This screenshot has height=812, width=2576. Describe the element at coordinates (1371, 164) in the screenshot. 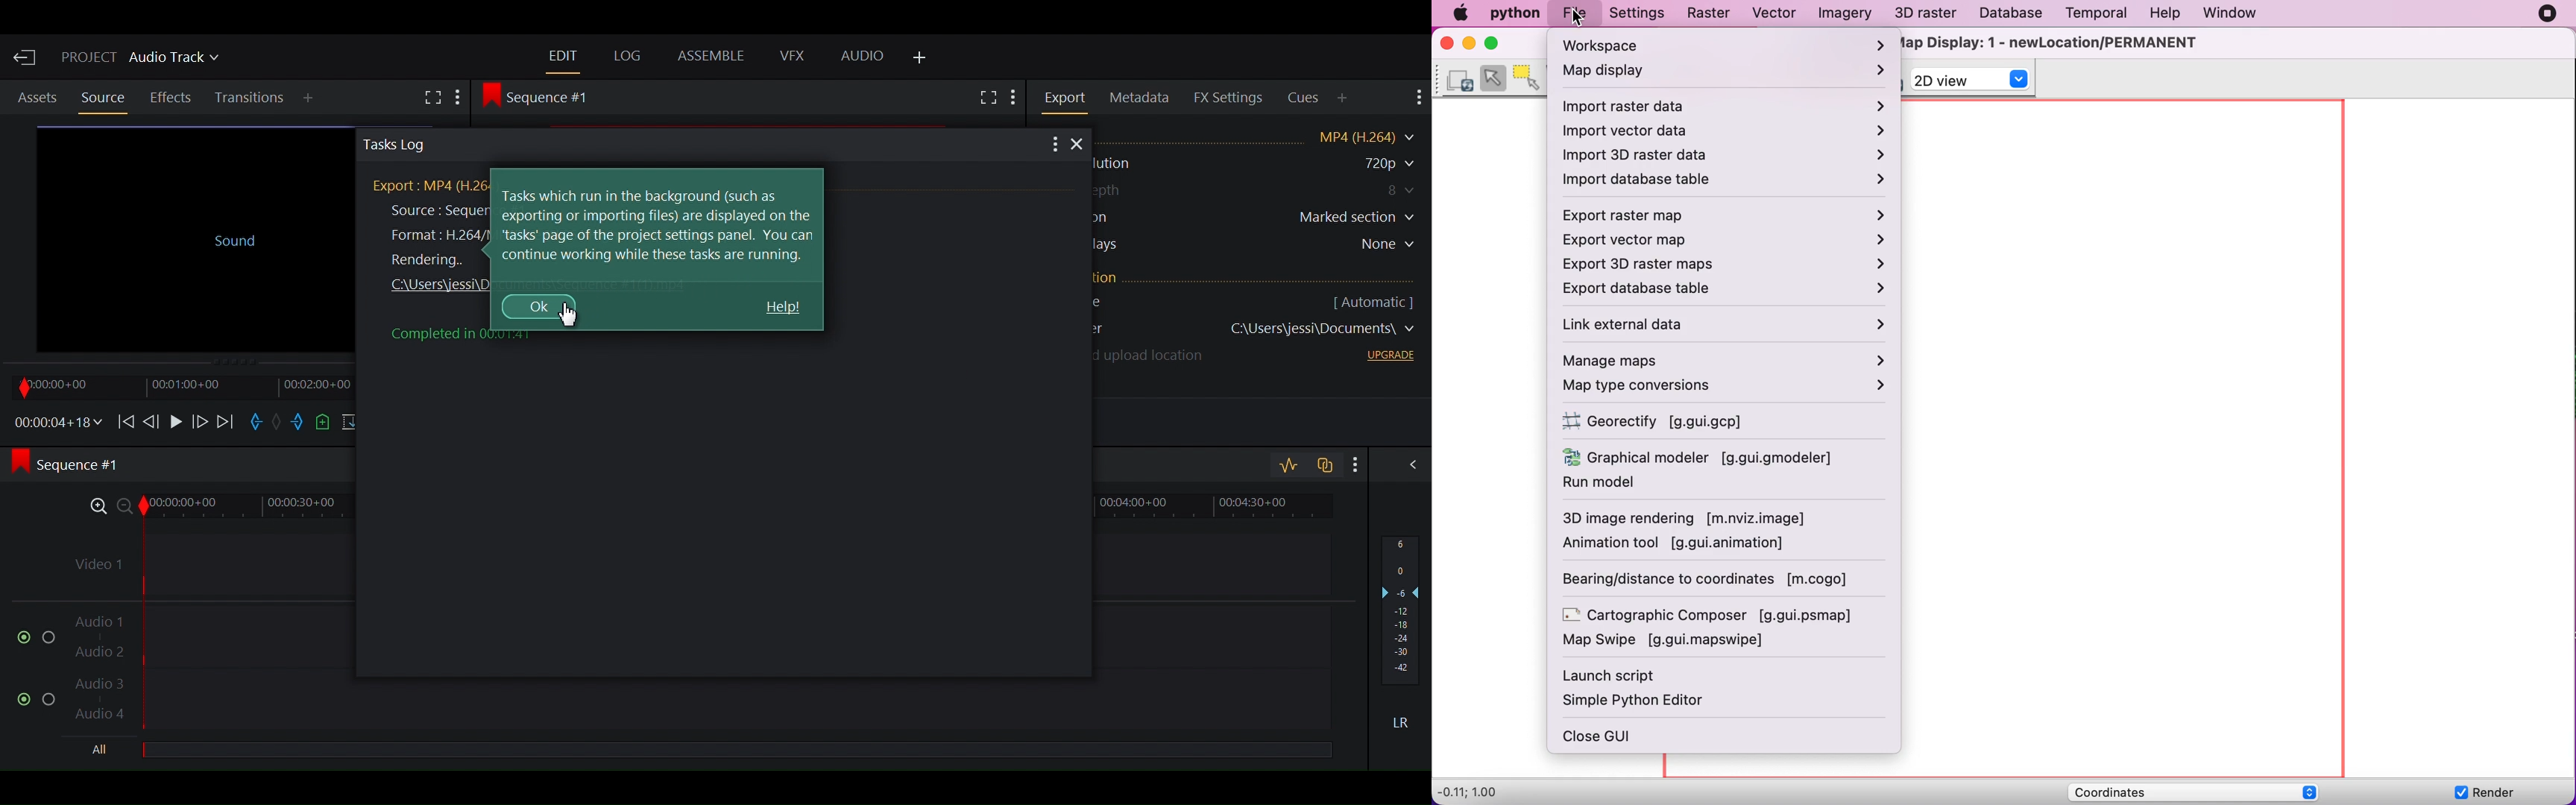

I see `720p` at that location.